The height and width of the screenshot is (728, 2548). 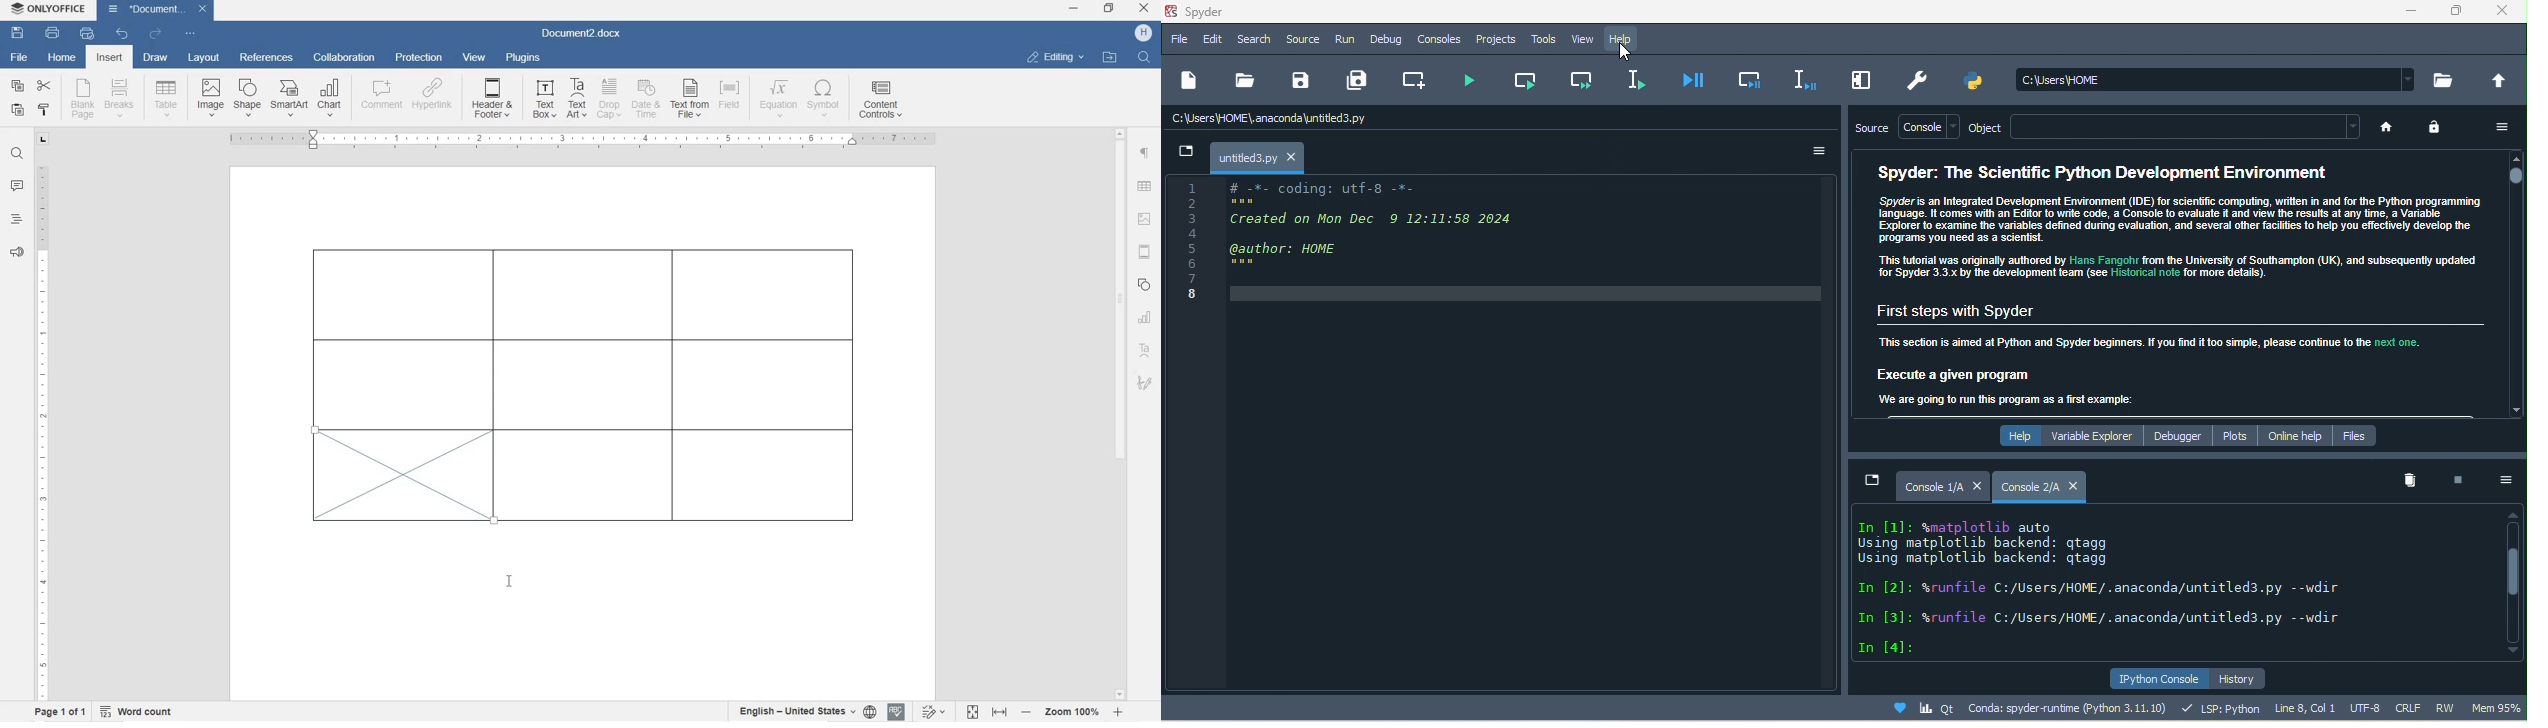 I want to click on close, so click(x=1977, y=484).